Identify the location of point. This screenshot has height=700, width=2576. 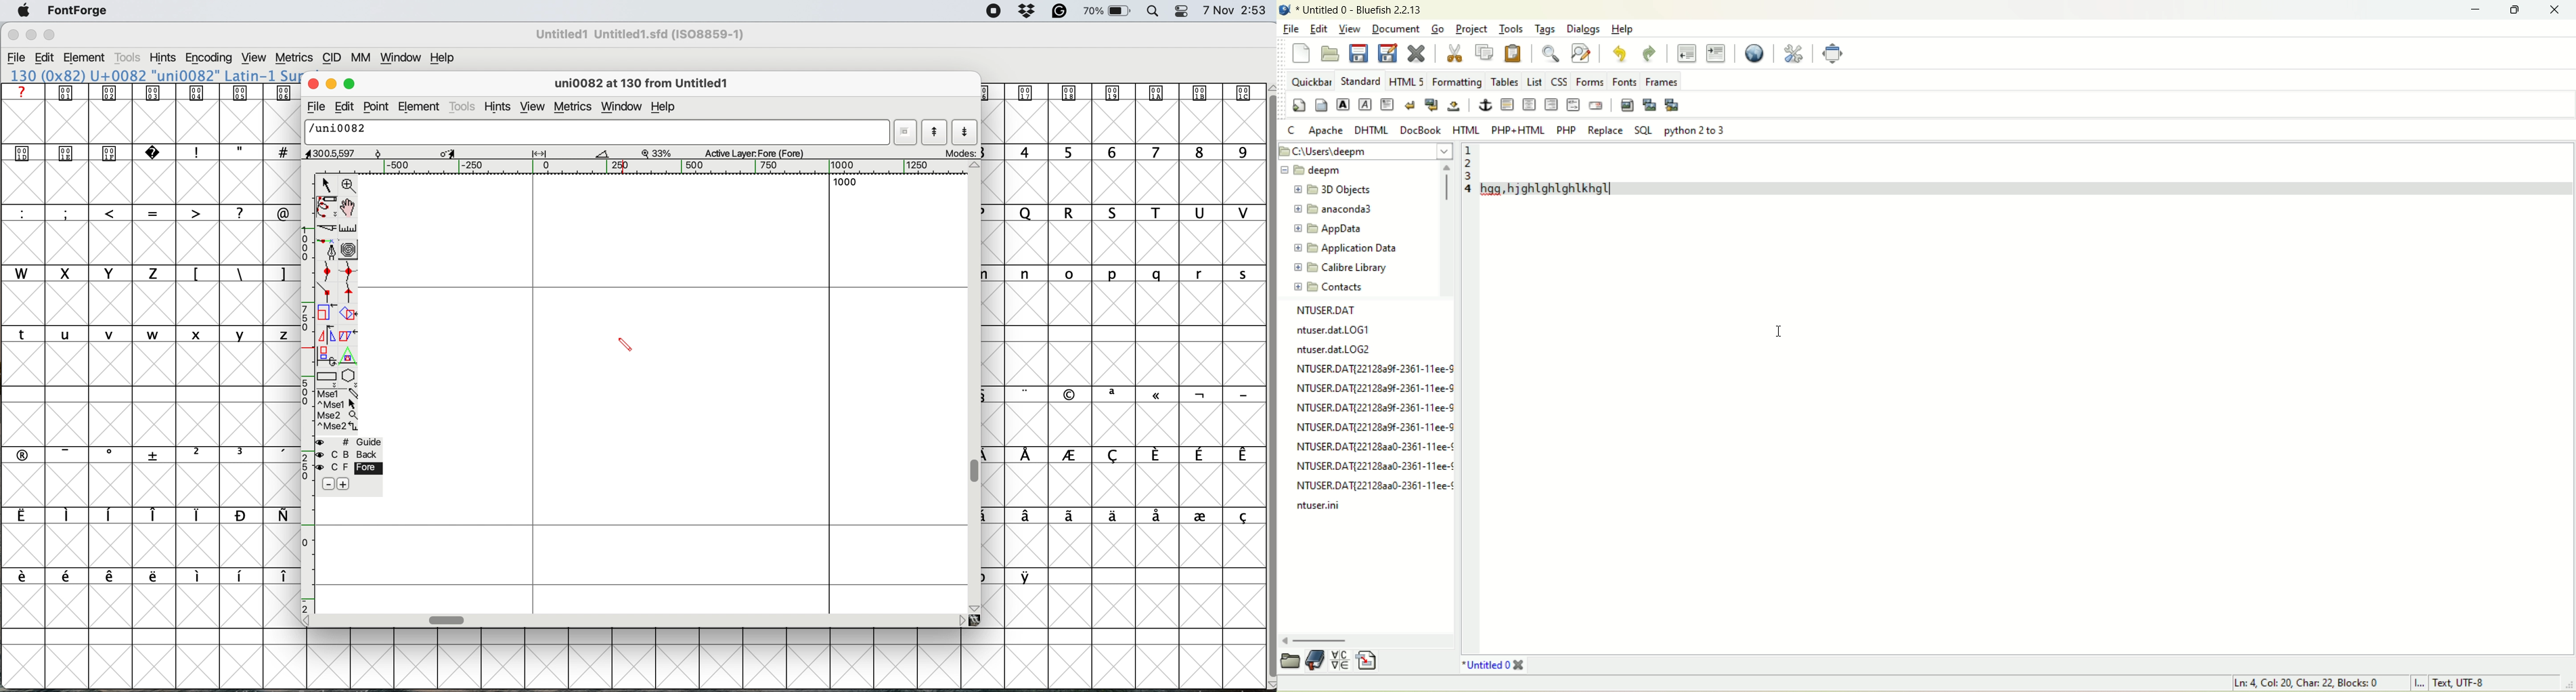
(379, 107).